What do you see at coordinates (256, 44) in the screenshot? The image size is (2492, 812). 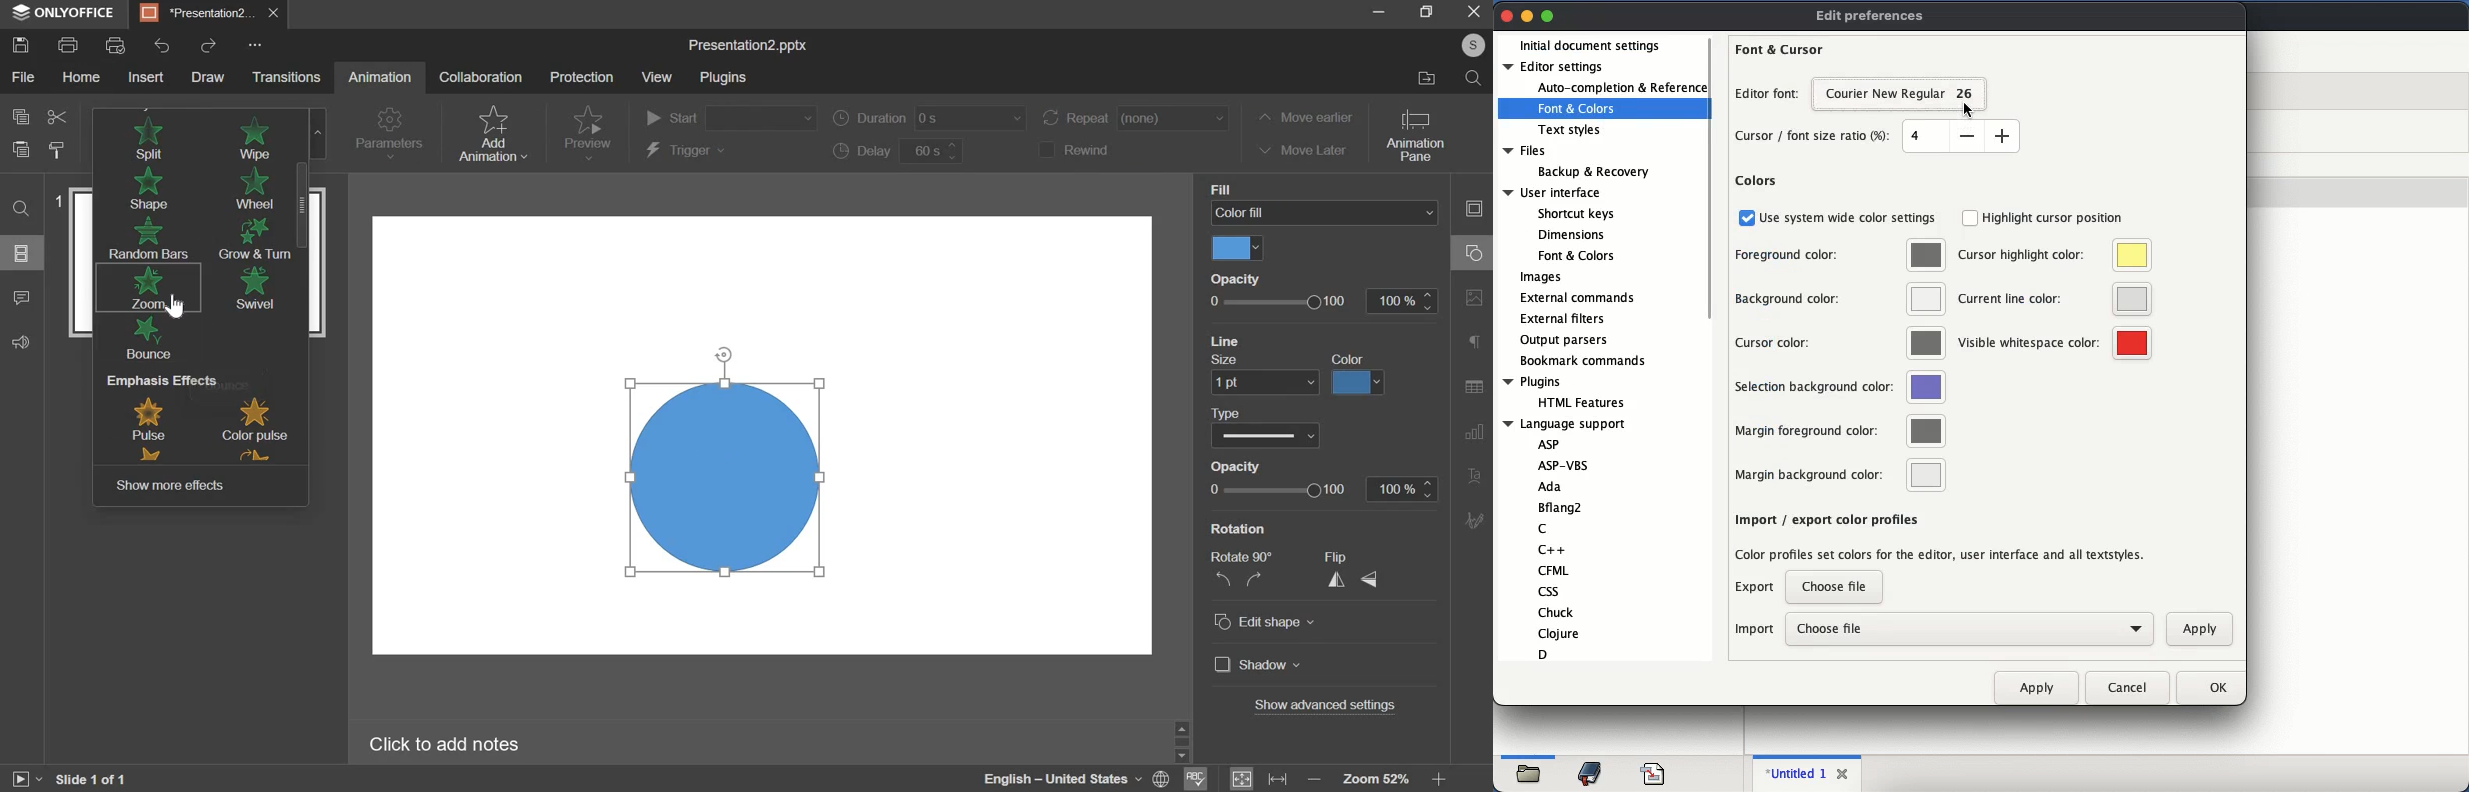 I see `` at bounding box center [256, 44].